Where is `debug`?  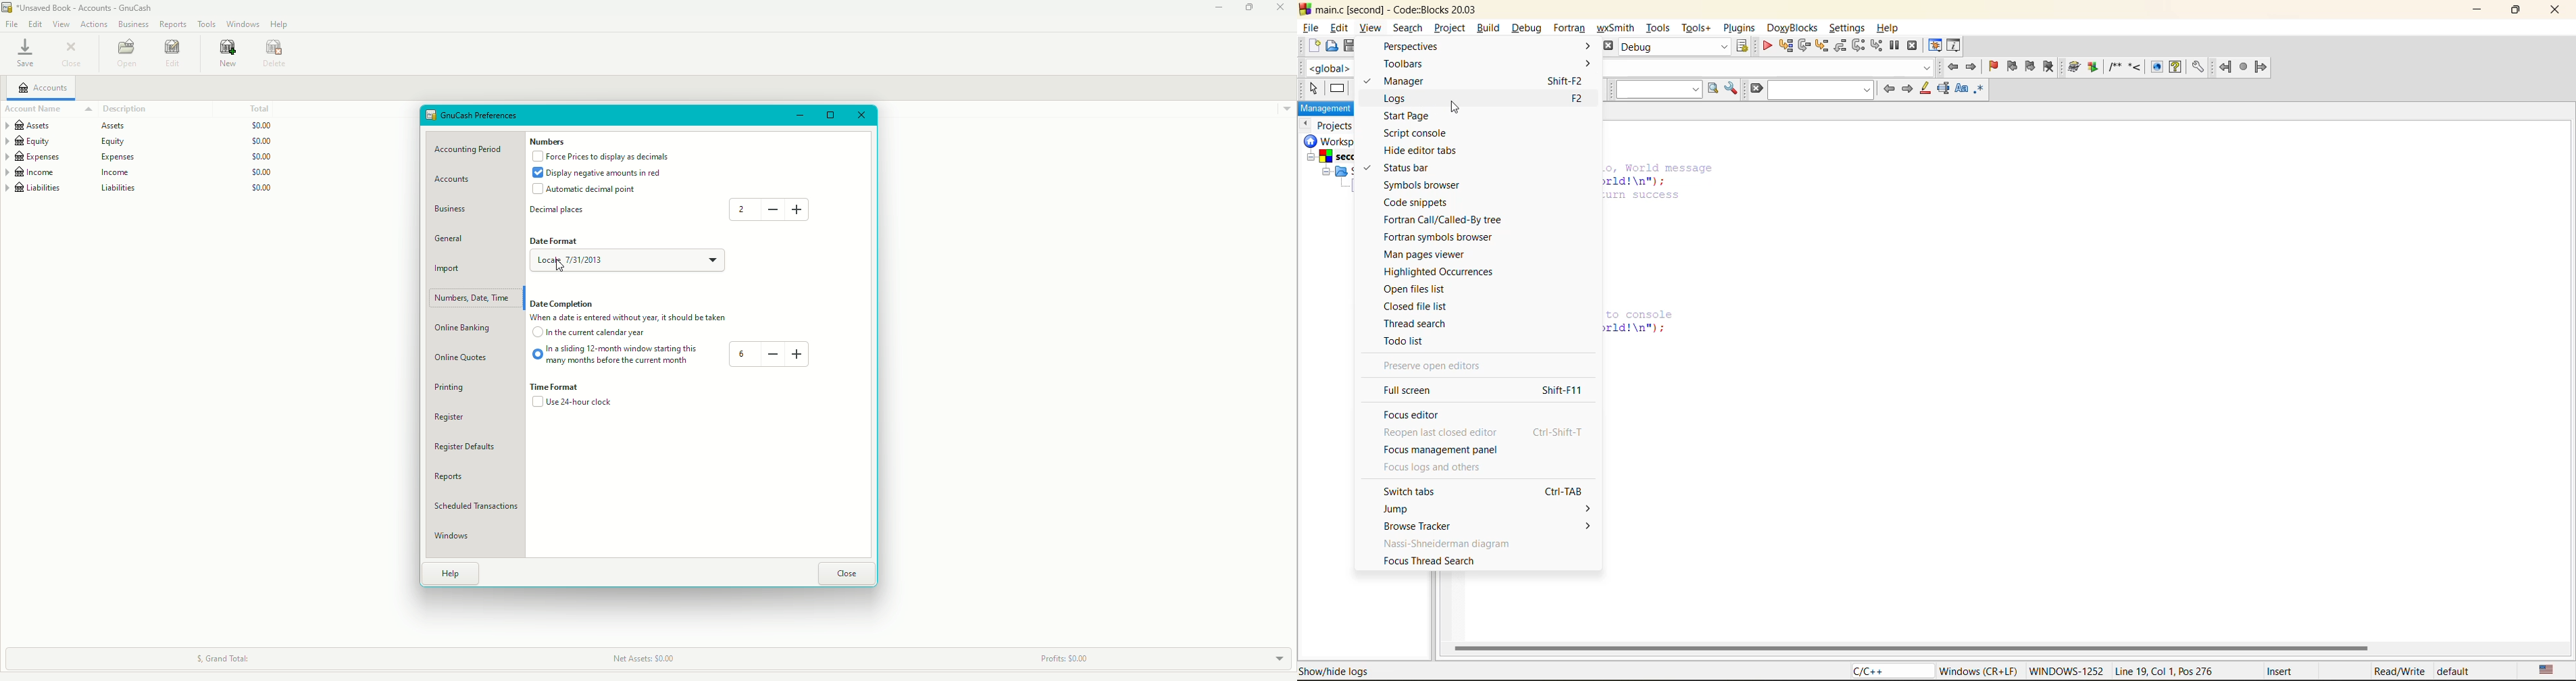 debug is located at coordinates (1768, 46).